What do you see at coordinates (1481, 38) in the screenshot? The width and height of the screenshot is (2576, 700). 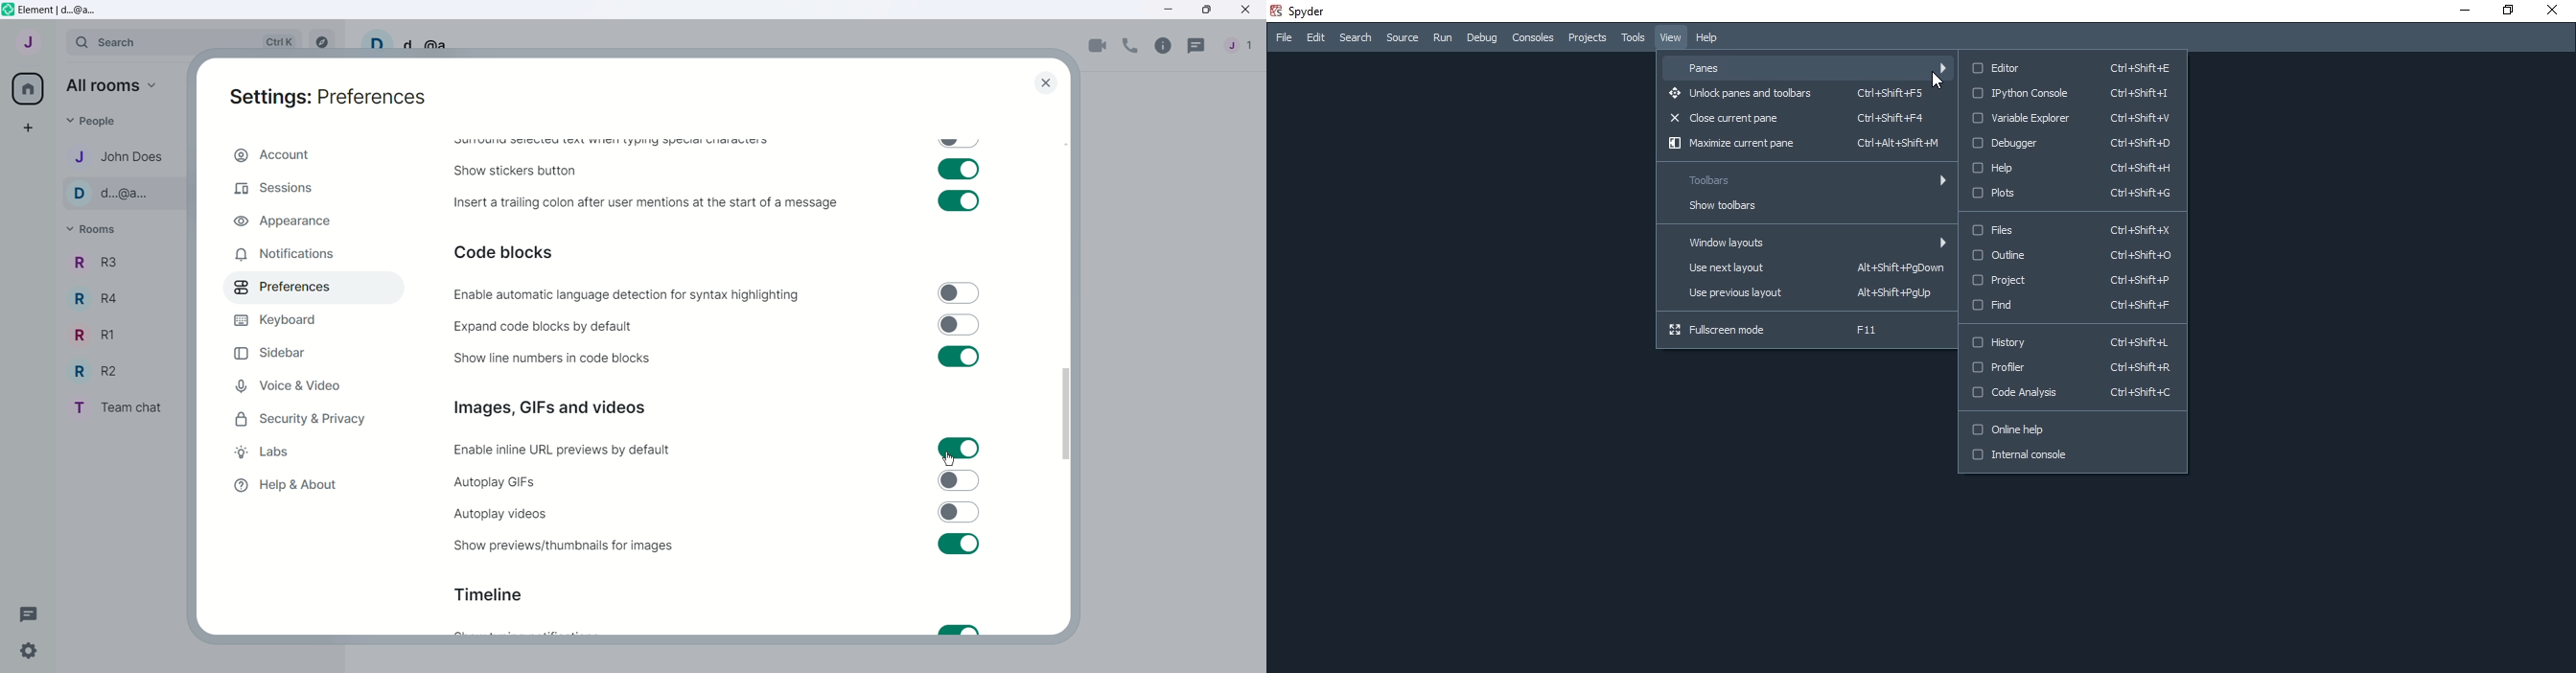 I see `Debug` at bounding box center [1481, 38].